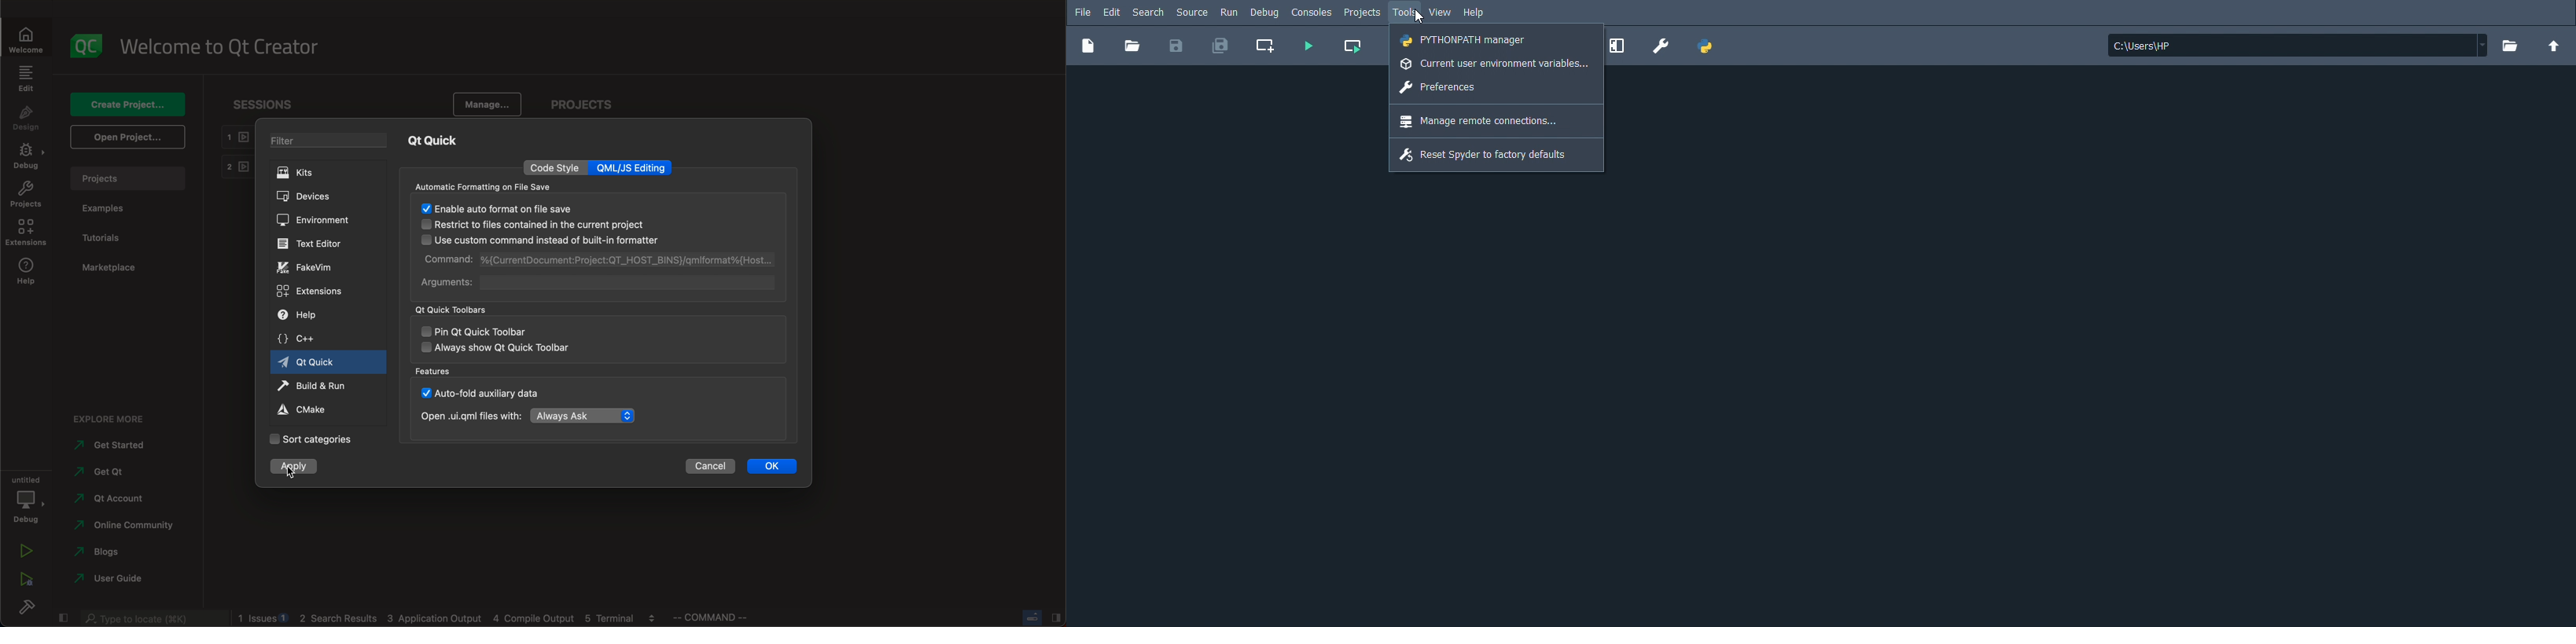 This screenshot has height=644, width=2576. Describe the element at coordinates (27, 79) in the screenshot. I see `edit` at that location.